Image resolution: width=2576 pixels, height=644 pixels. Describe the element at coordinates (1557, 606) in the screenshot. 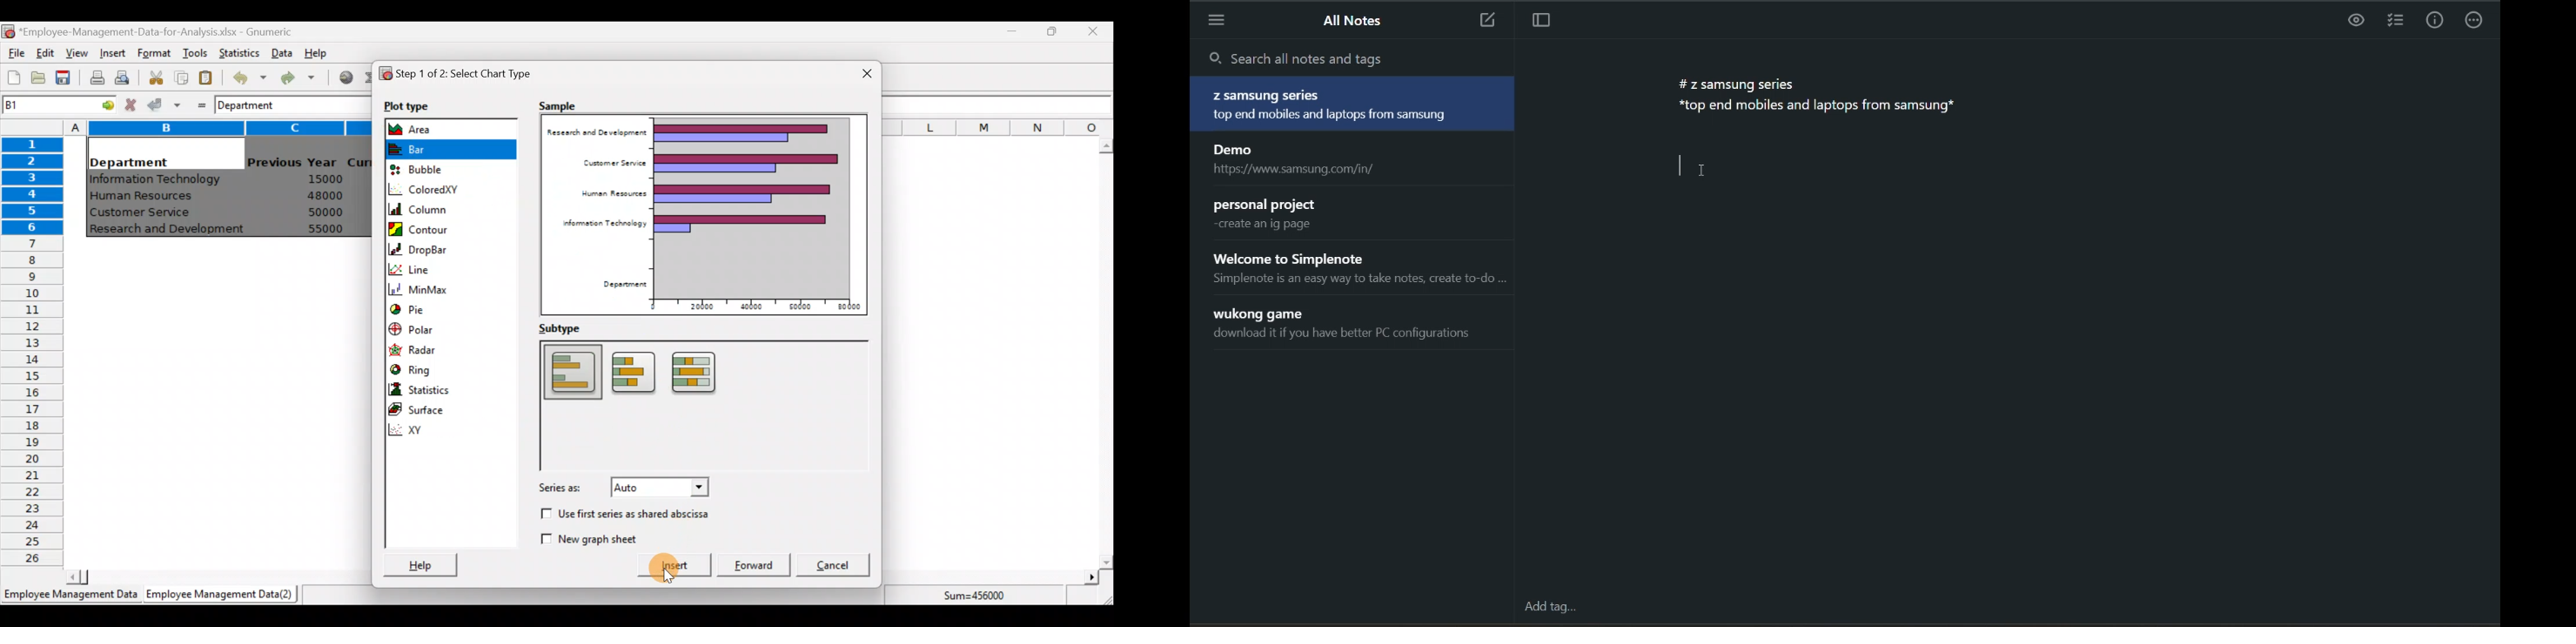

I see `add tag` at that location.